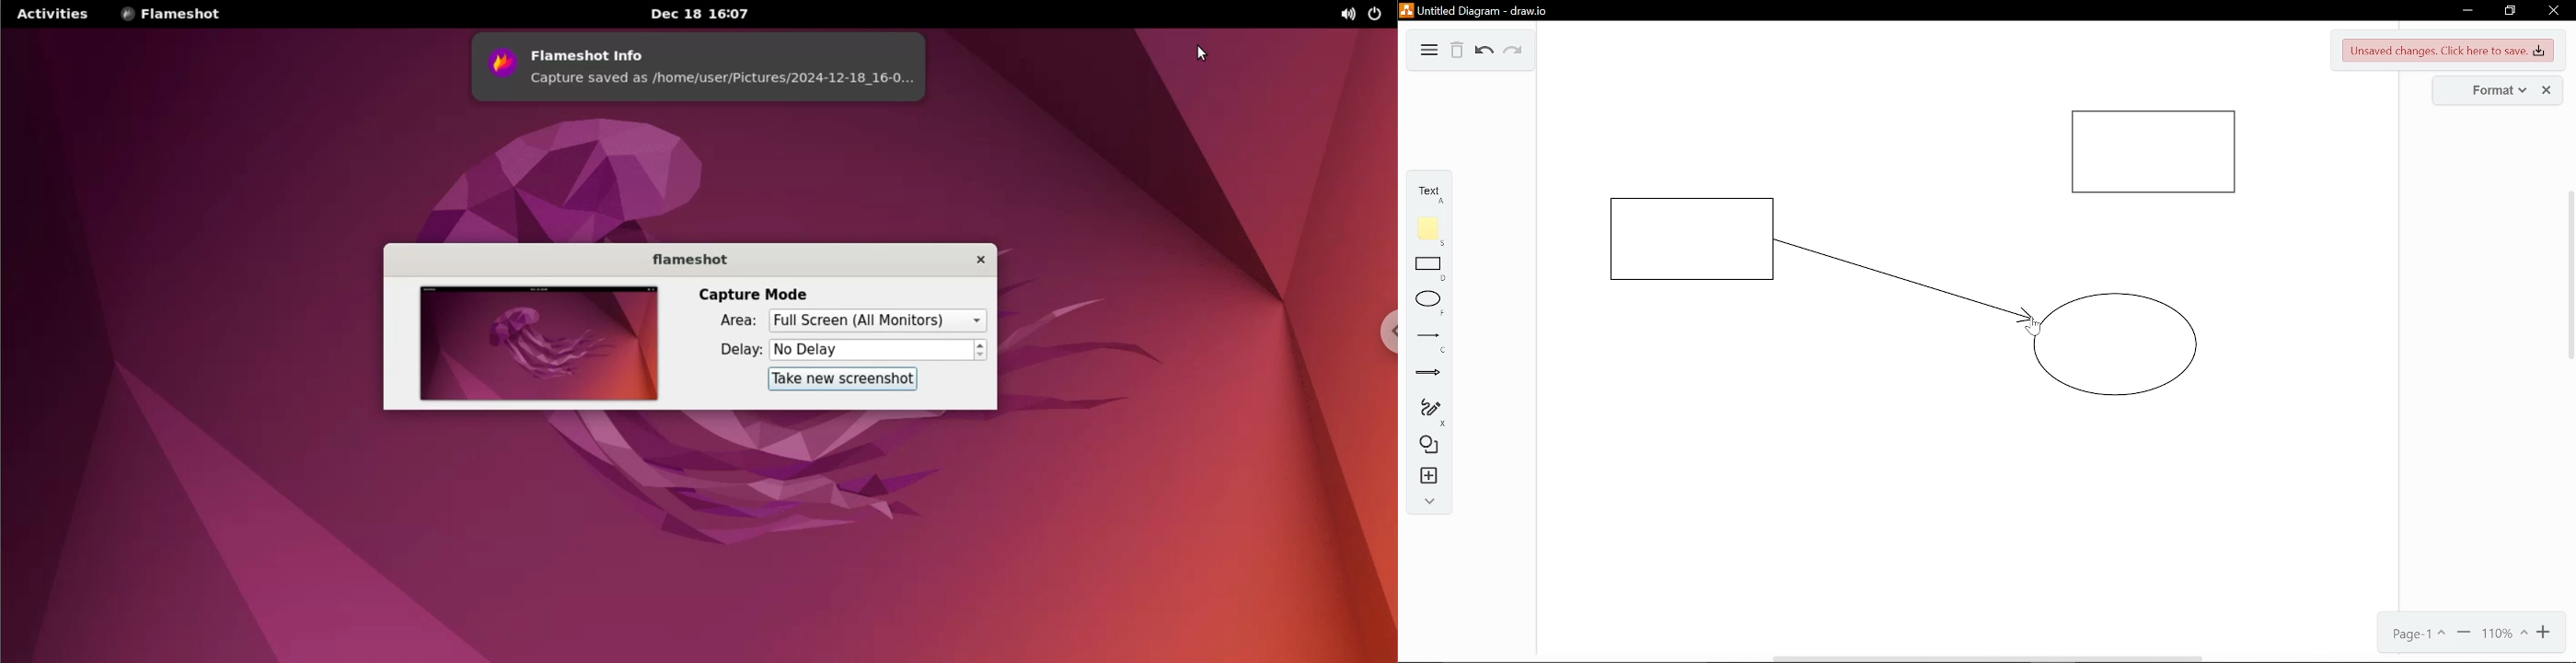 This screenshot has height=672, width=2576. Describe the element at coordinates (2547, 633) in the screenshot. I see `Zoom in` at that location.